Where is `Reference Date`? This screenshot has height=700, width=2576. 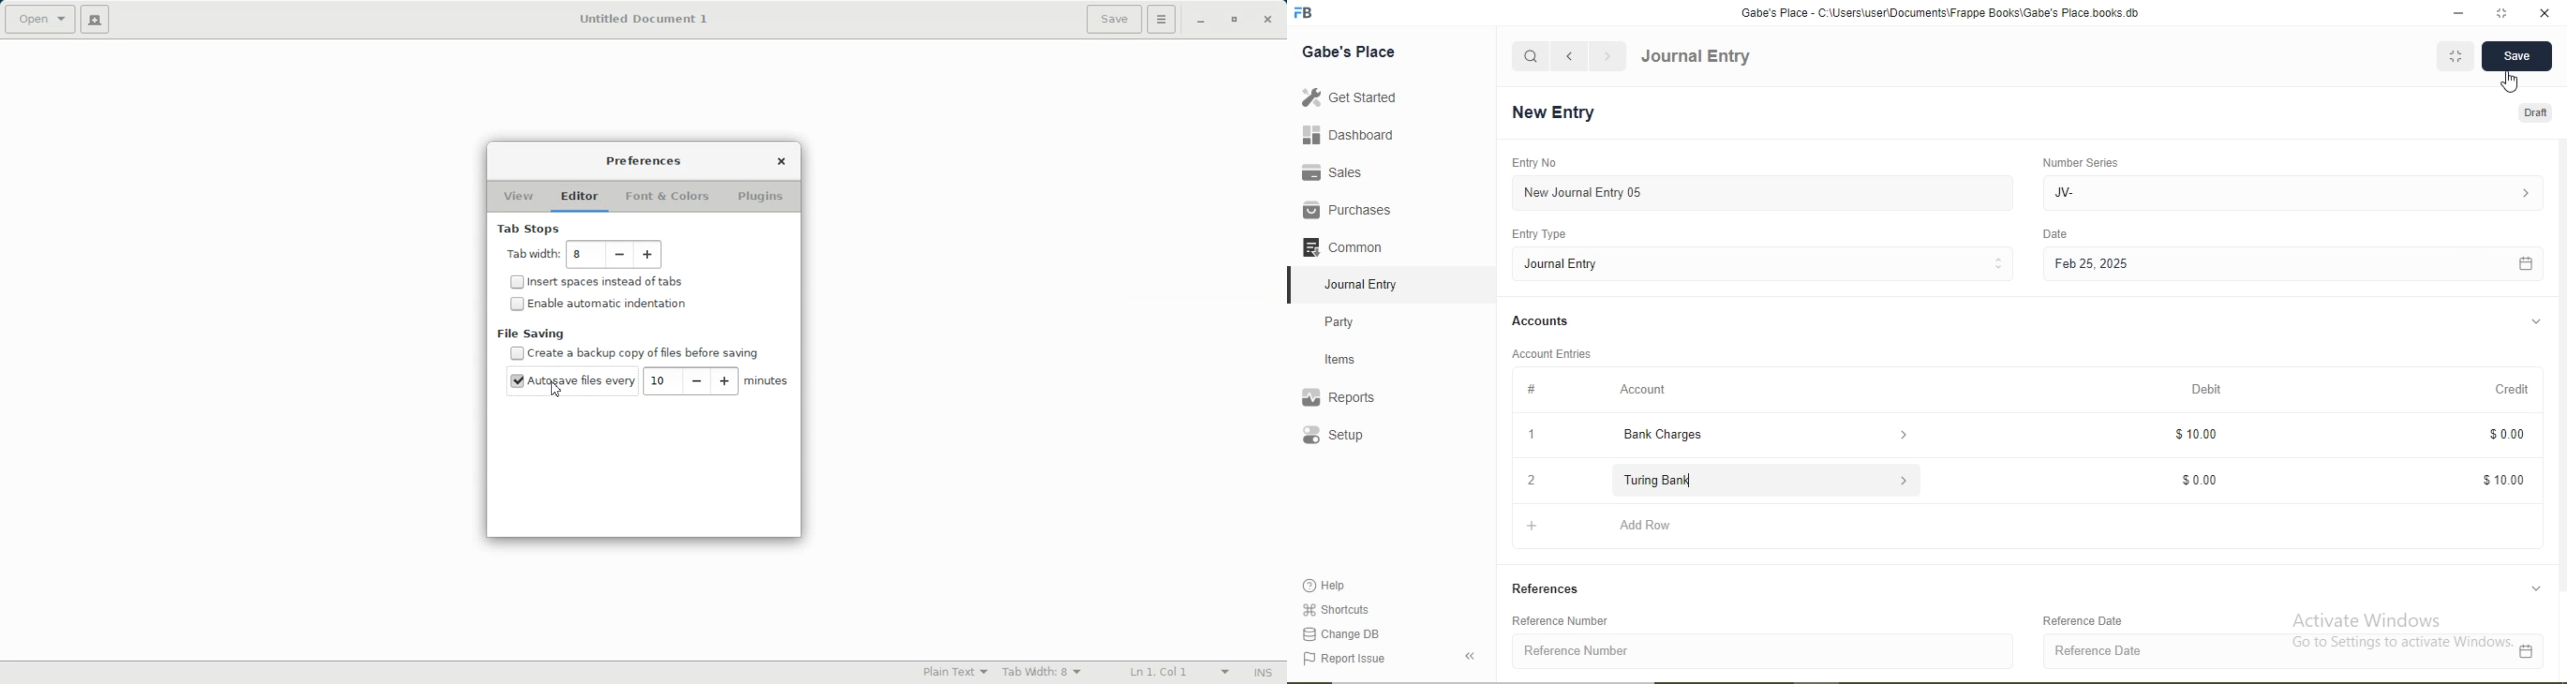 Reference Date is located at coordinates (2293, 652).